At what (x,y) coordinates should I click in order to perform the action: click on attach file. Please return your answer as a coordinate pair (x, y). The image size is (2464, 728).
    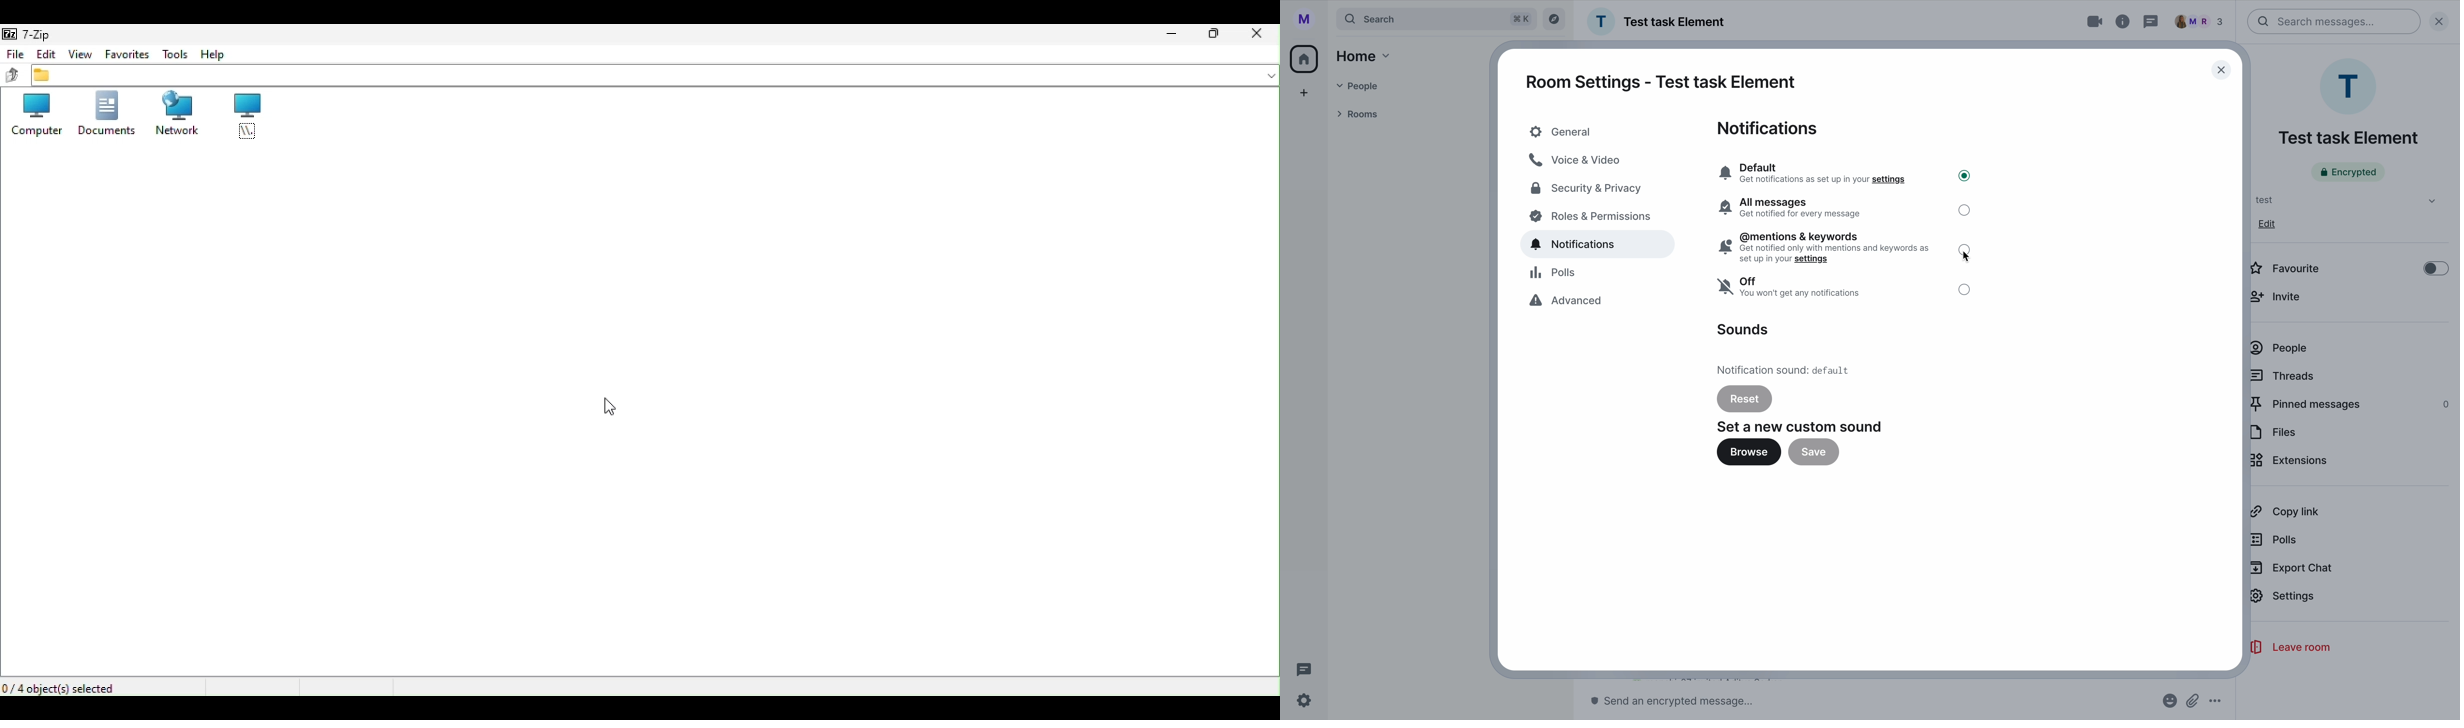
    Looking at the image, I should click on (2194, 701).